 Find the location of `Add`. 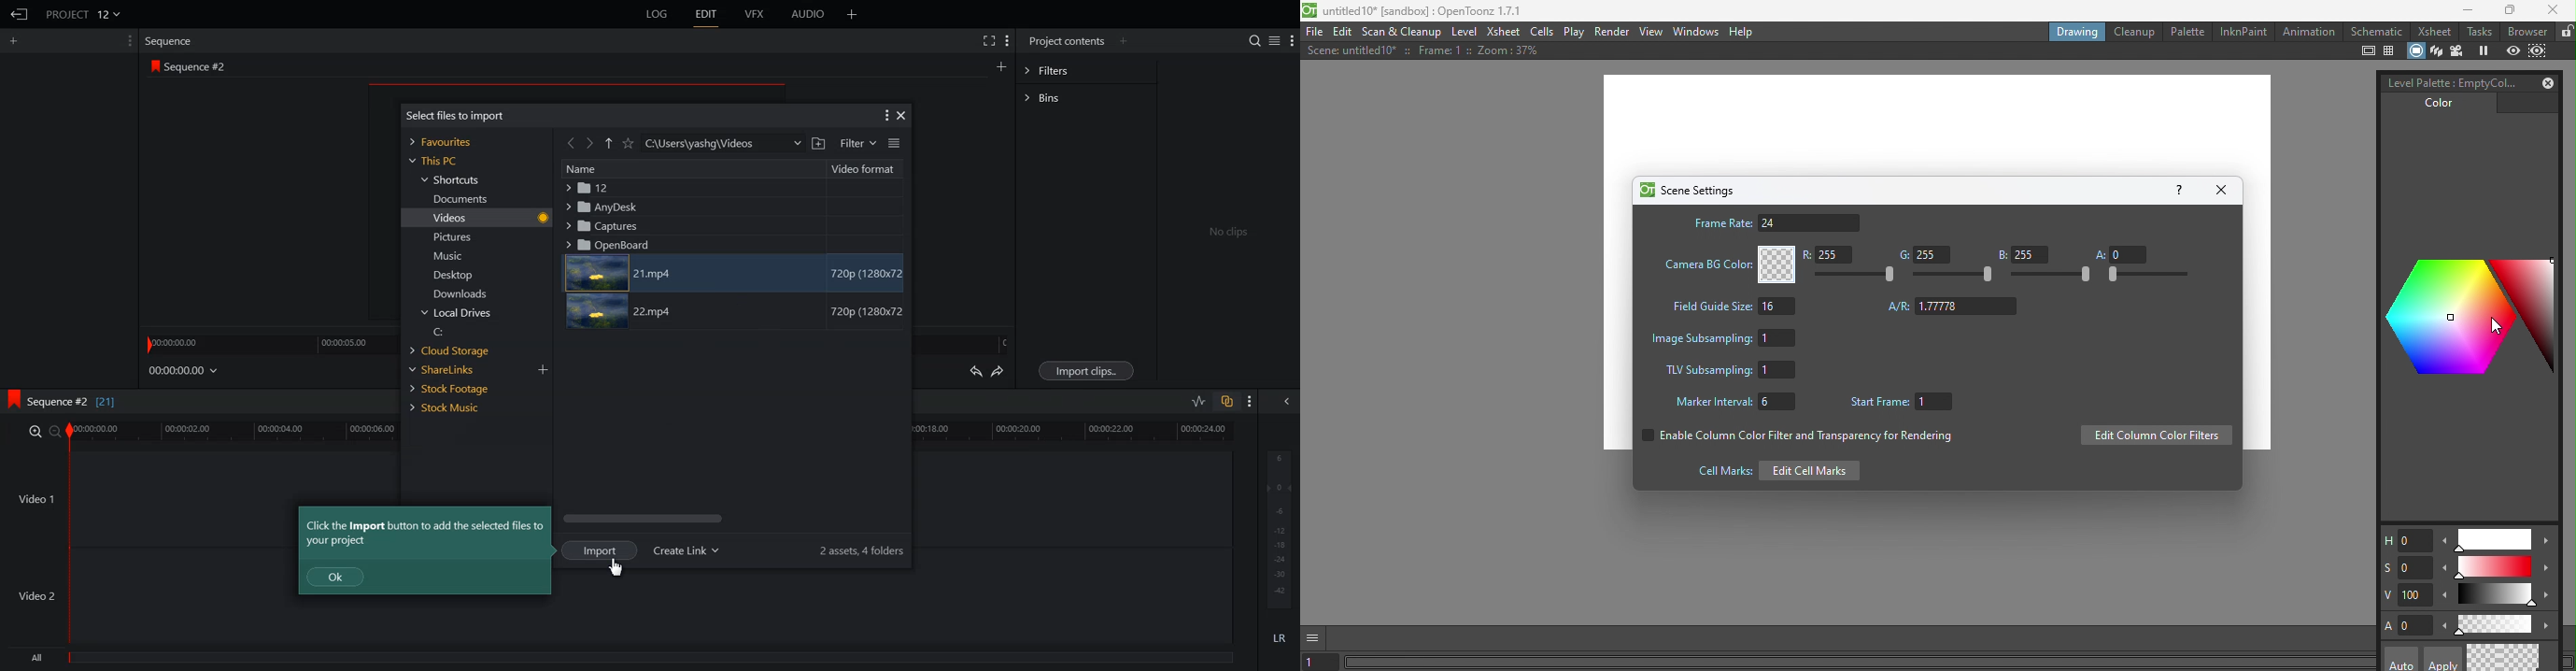

Add is located at coordinates (543, 370).